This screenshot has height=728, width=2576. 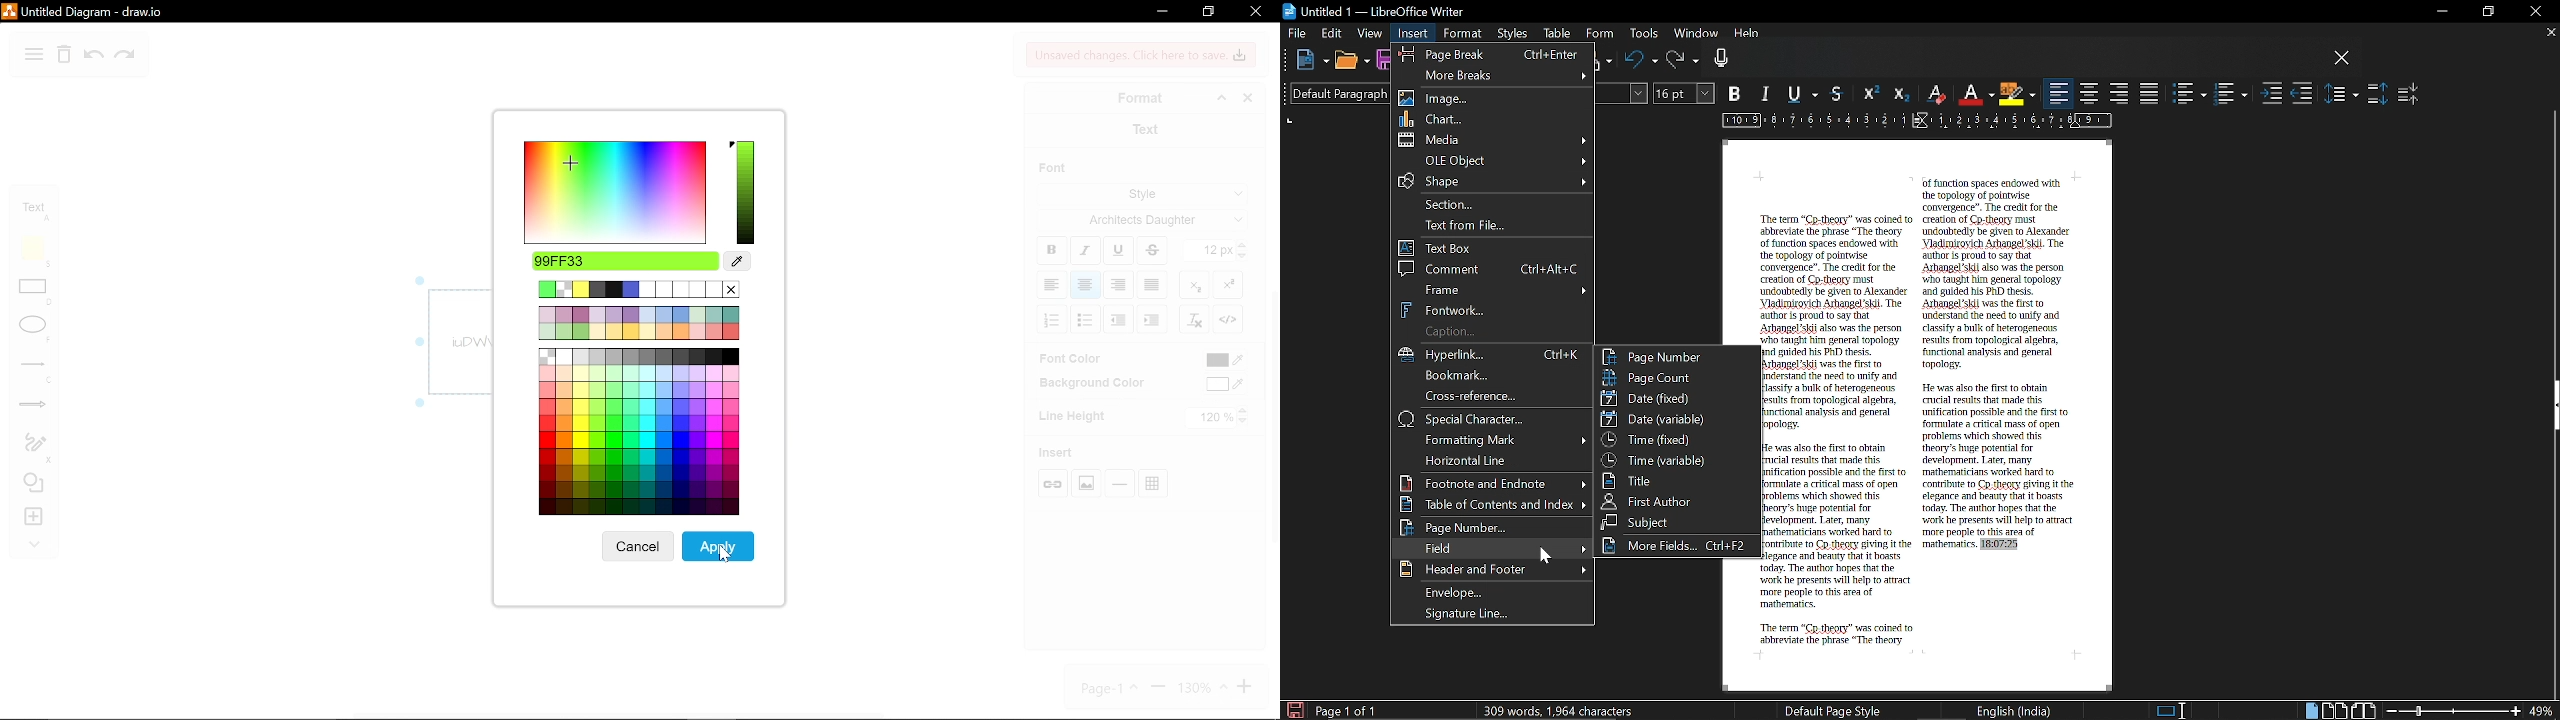 I want to click on Underline, so click(x=1976, y=94).